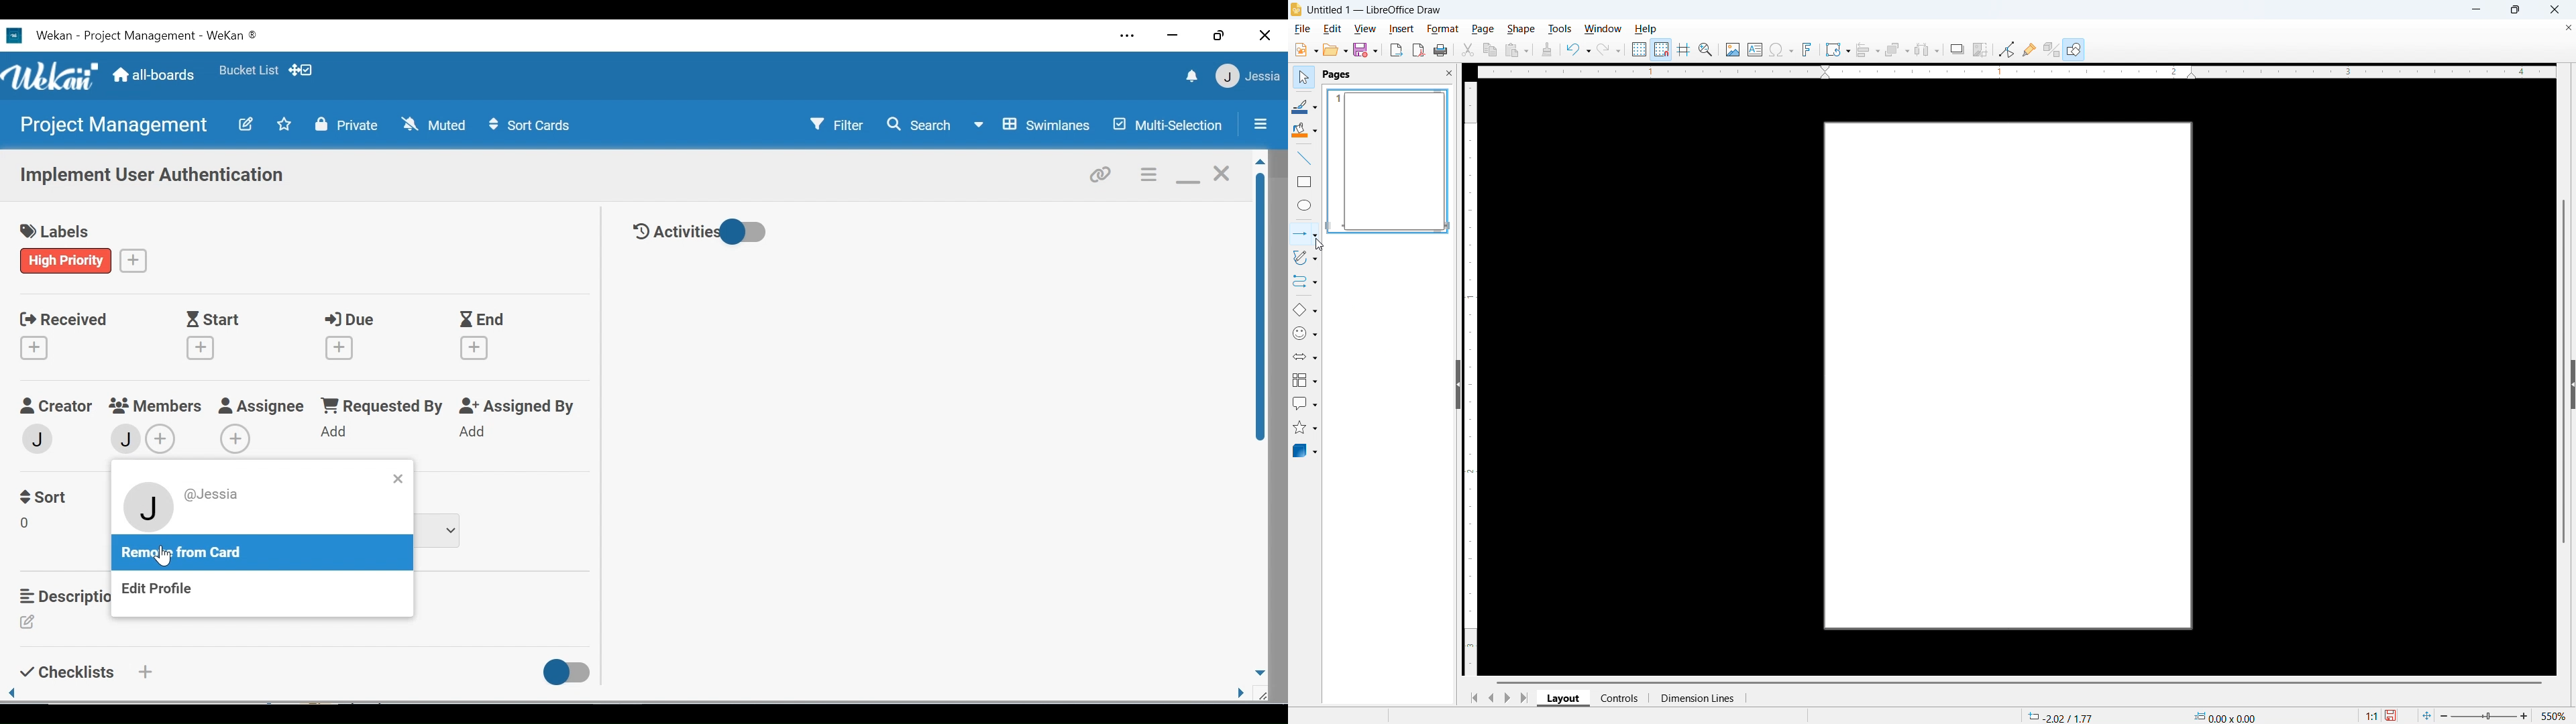  I want to click on -2.02/1.77, so click(2059, 717).